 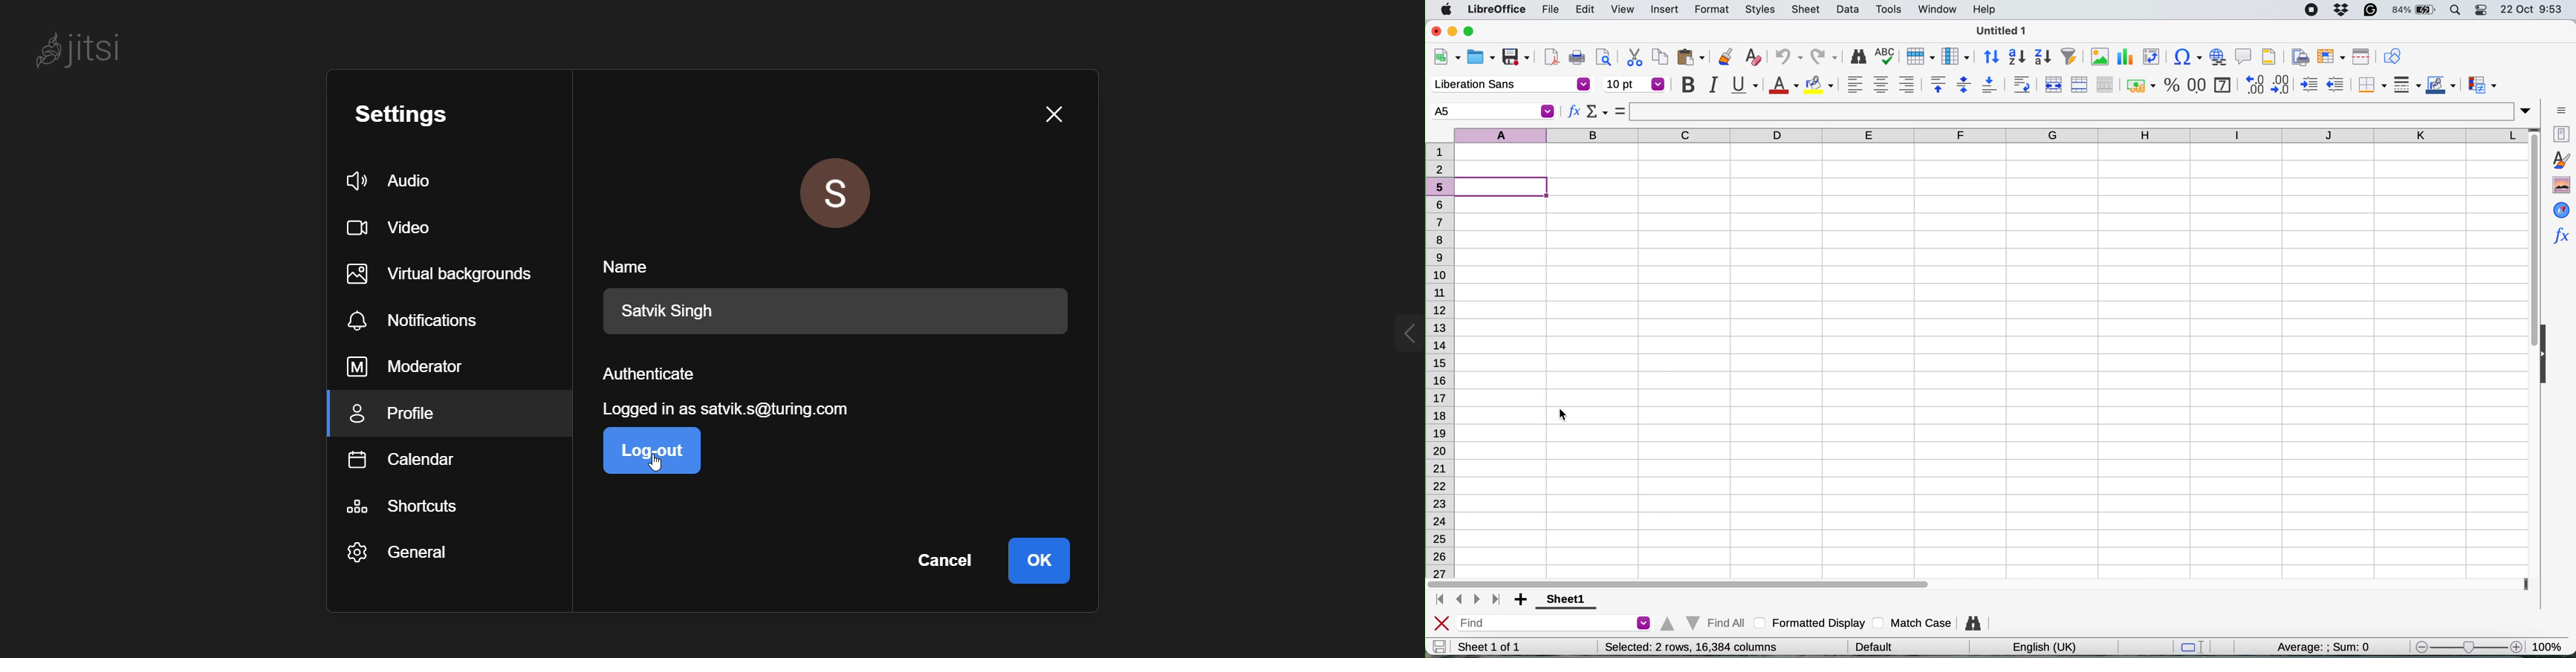 I want to click on profile, so click(x=415, y=411).